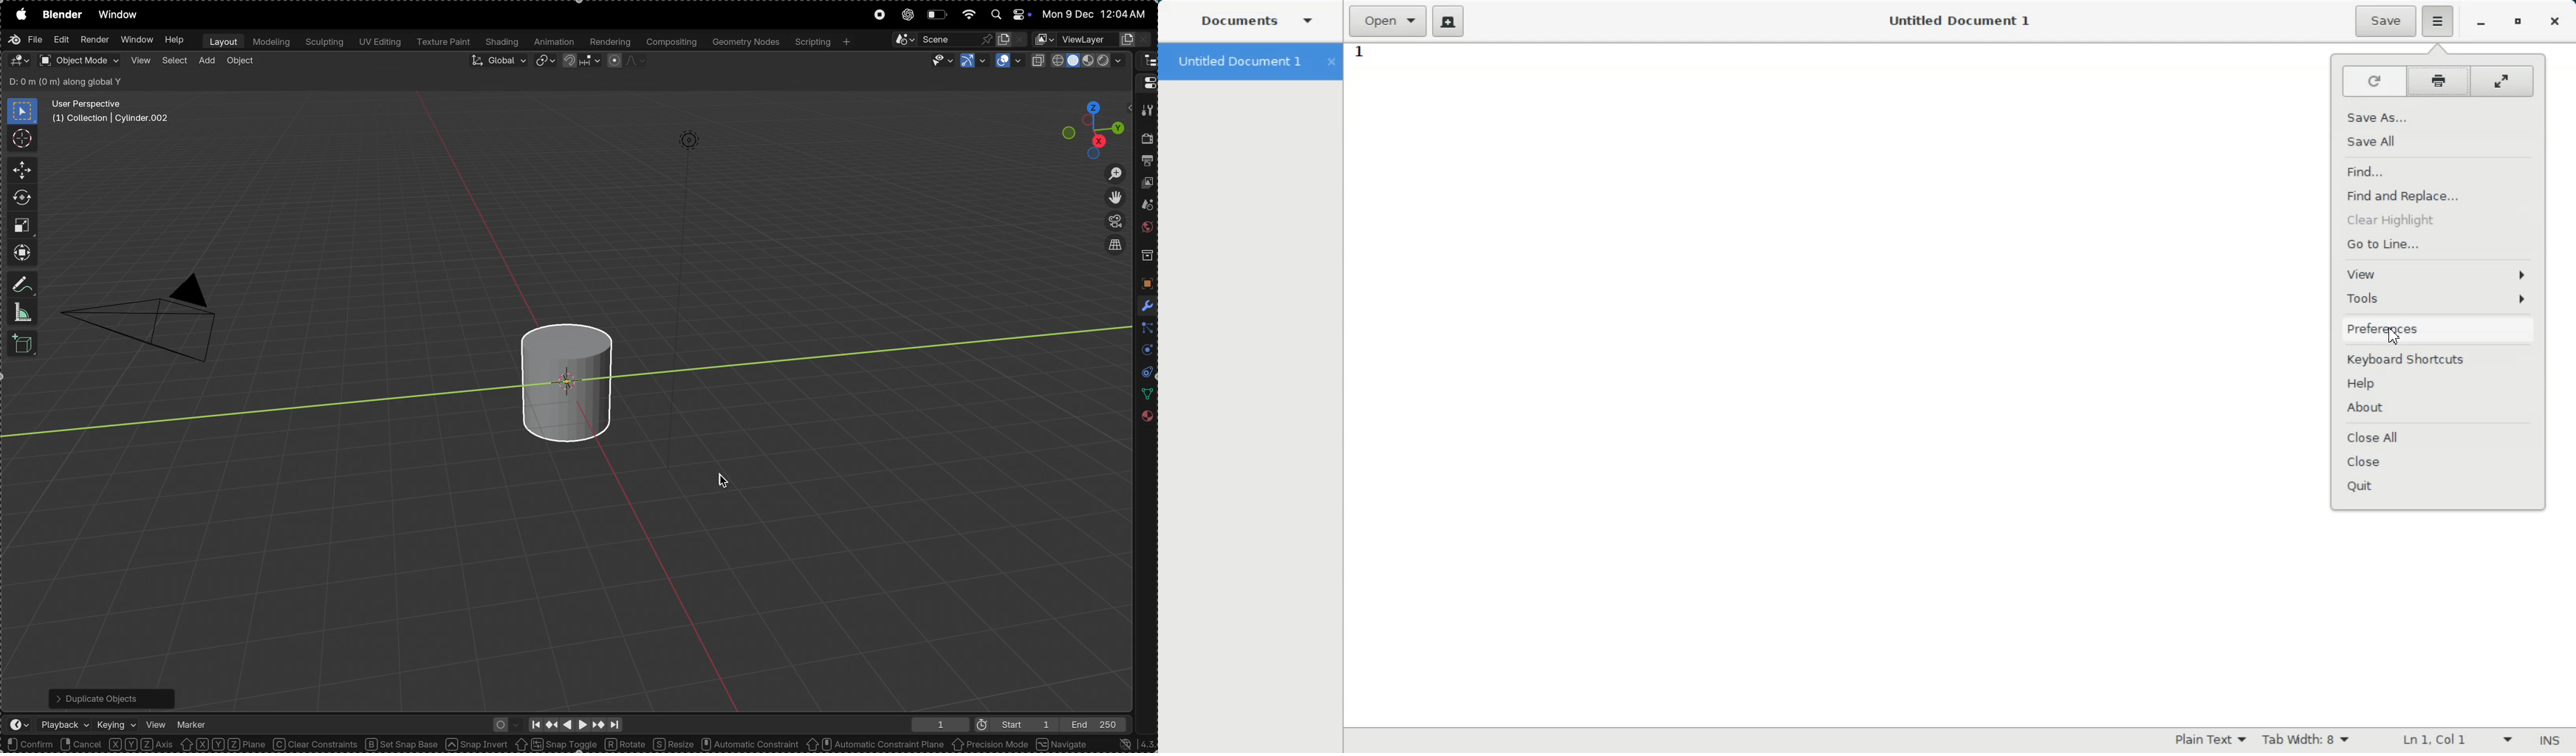 The image size is (2576, 756). I want to click on worls, so click(1146, 229).